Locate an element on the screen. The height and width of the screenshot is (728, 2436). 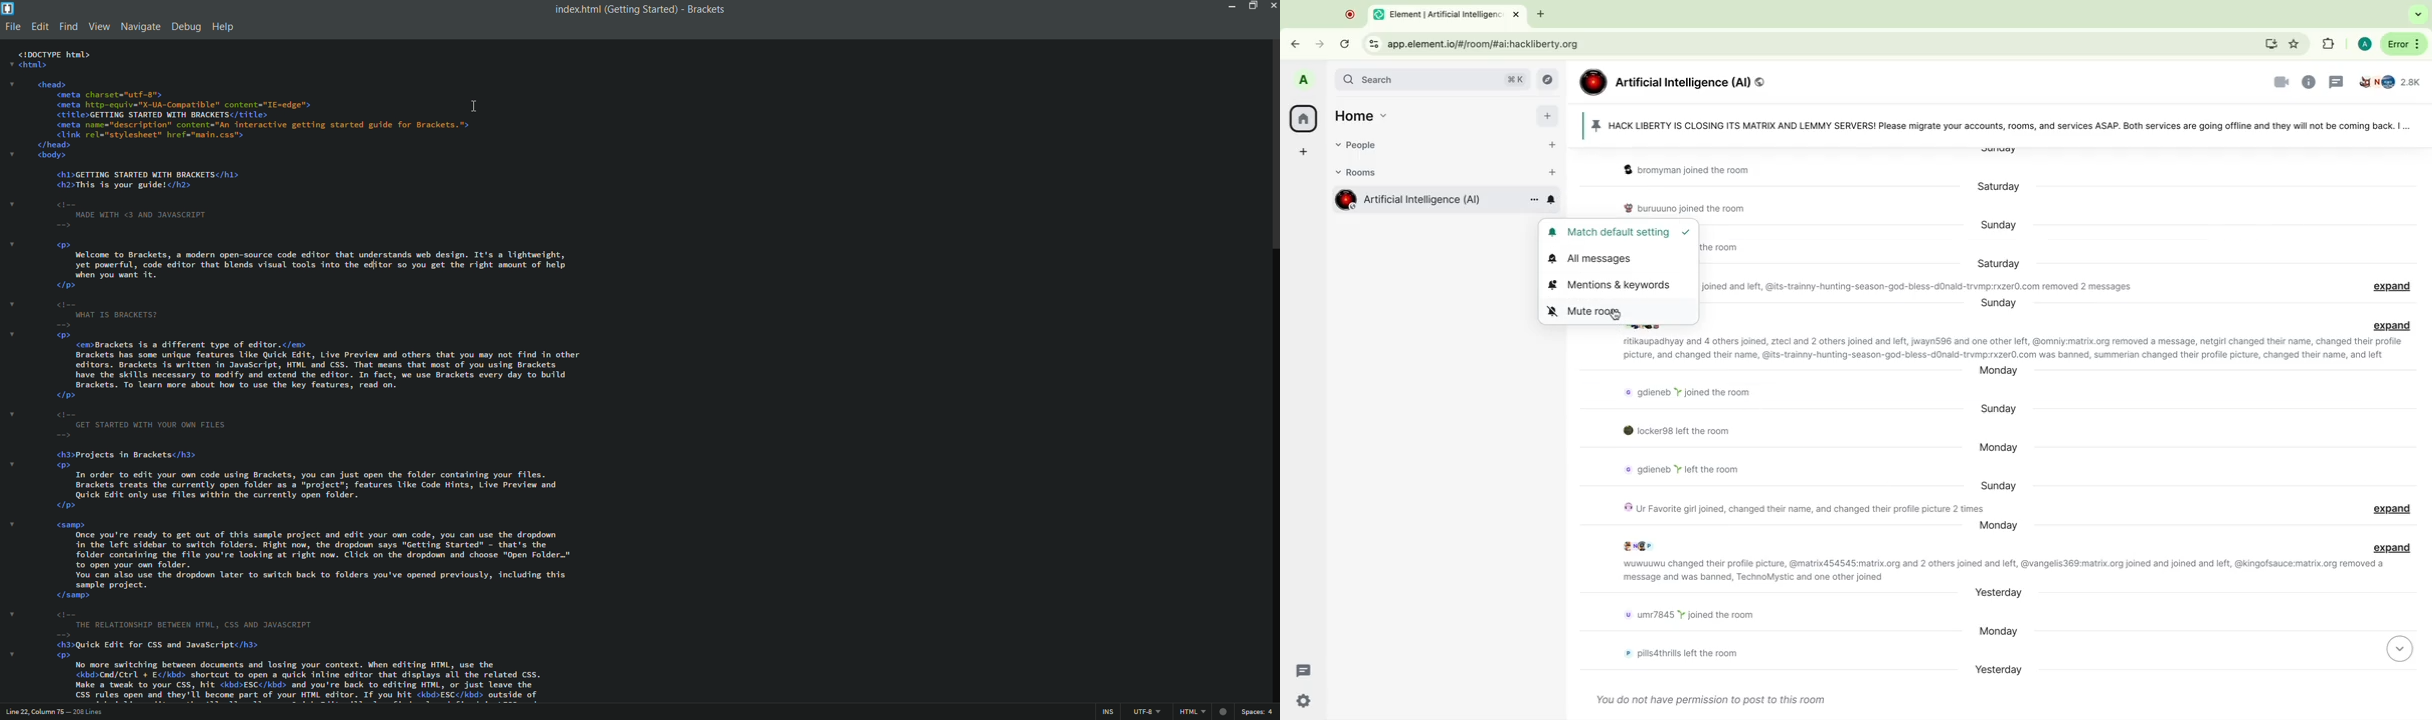
Message is located at coordinates (1713, 172).